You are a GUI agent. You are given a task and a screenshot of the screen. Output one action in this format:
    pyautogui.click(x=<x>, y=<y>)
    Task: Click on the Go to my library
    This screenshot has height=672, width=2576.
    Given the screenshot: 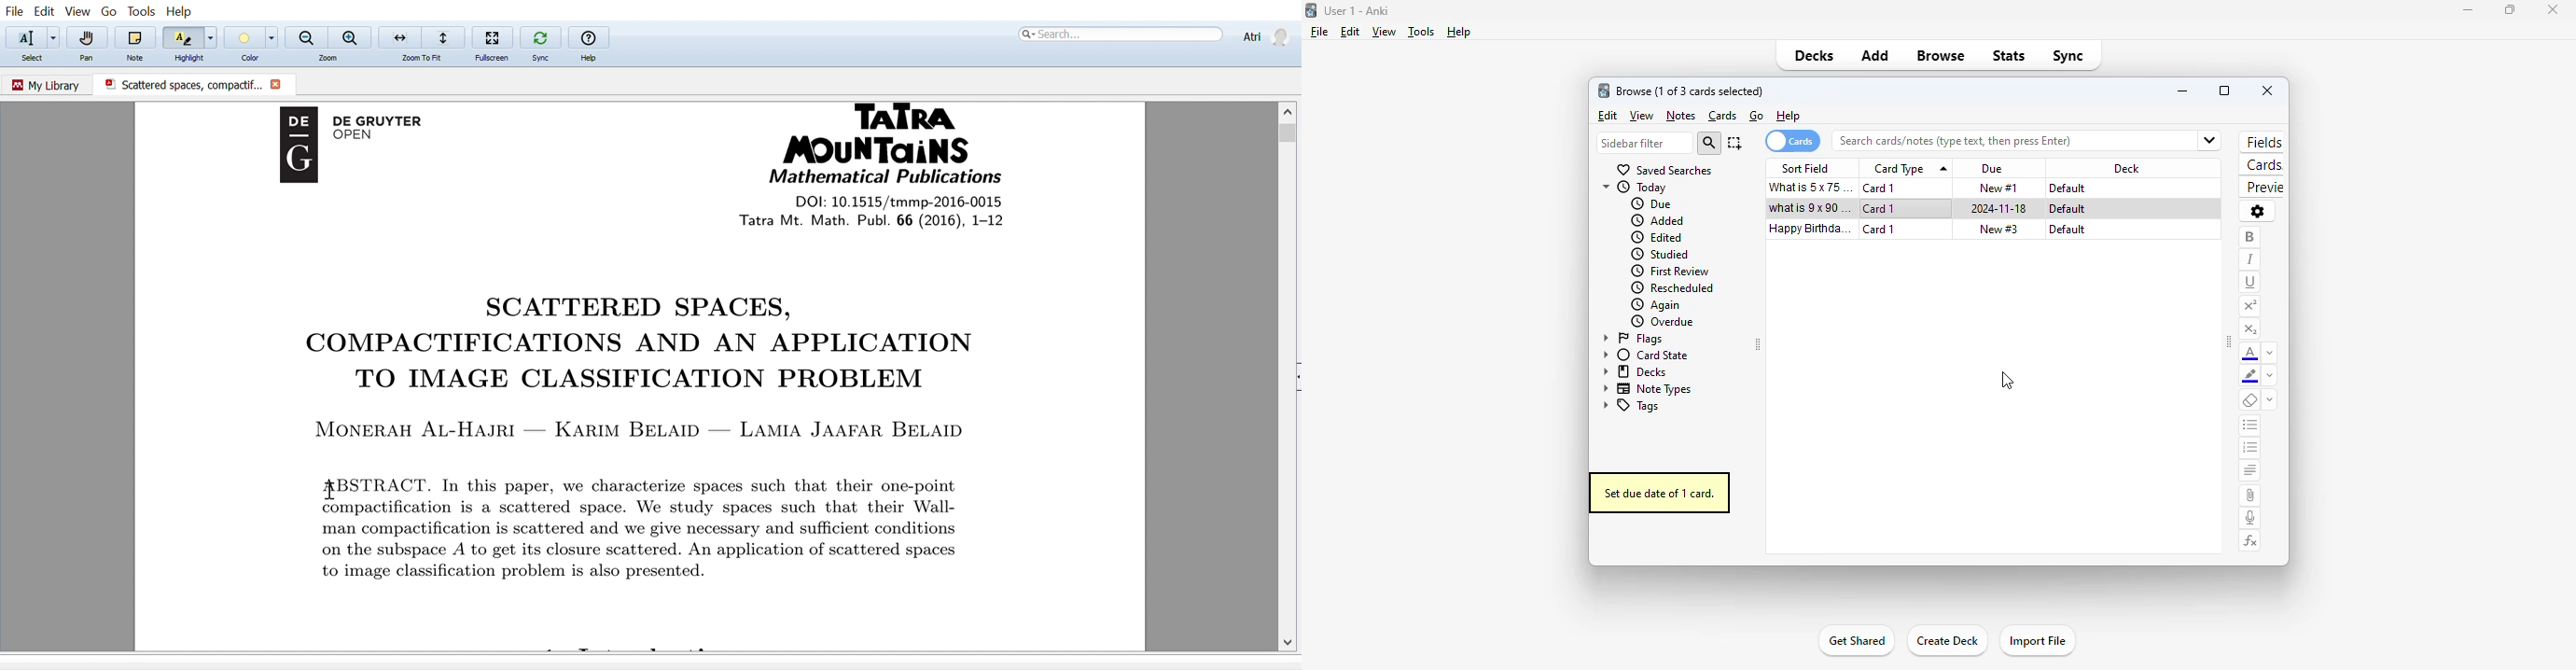 What is the action you would take?
    pyautogui.click(x=47, y=83)
    